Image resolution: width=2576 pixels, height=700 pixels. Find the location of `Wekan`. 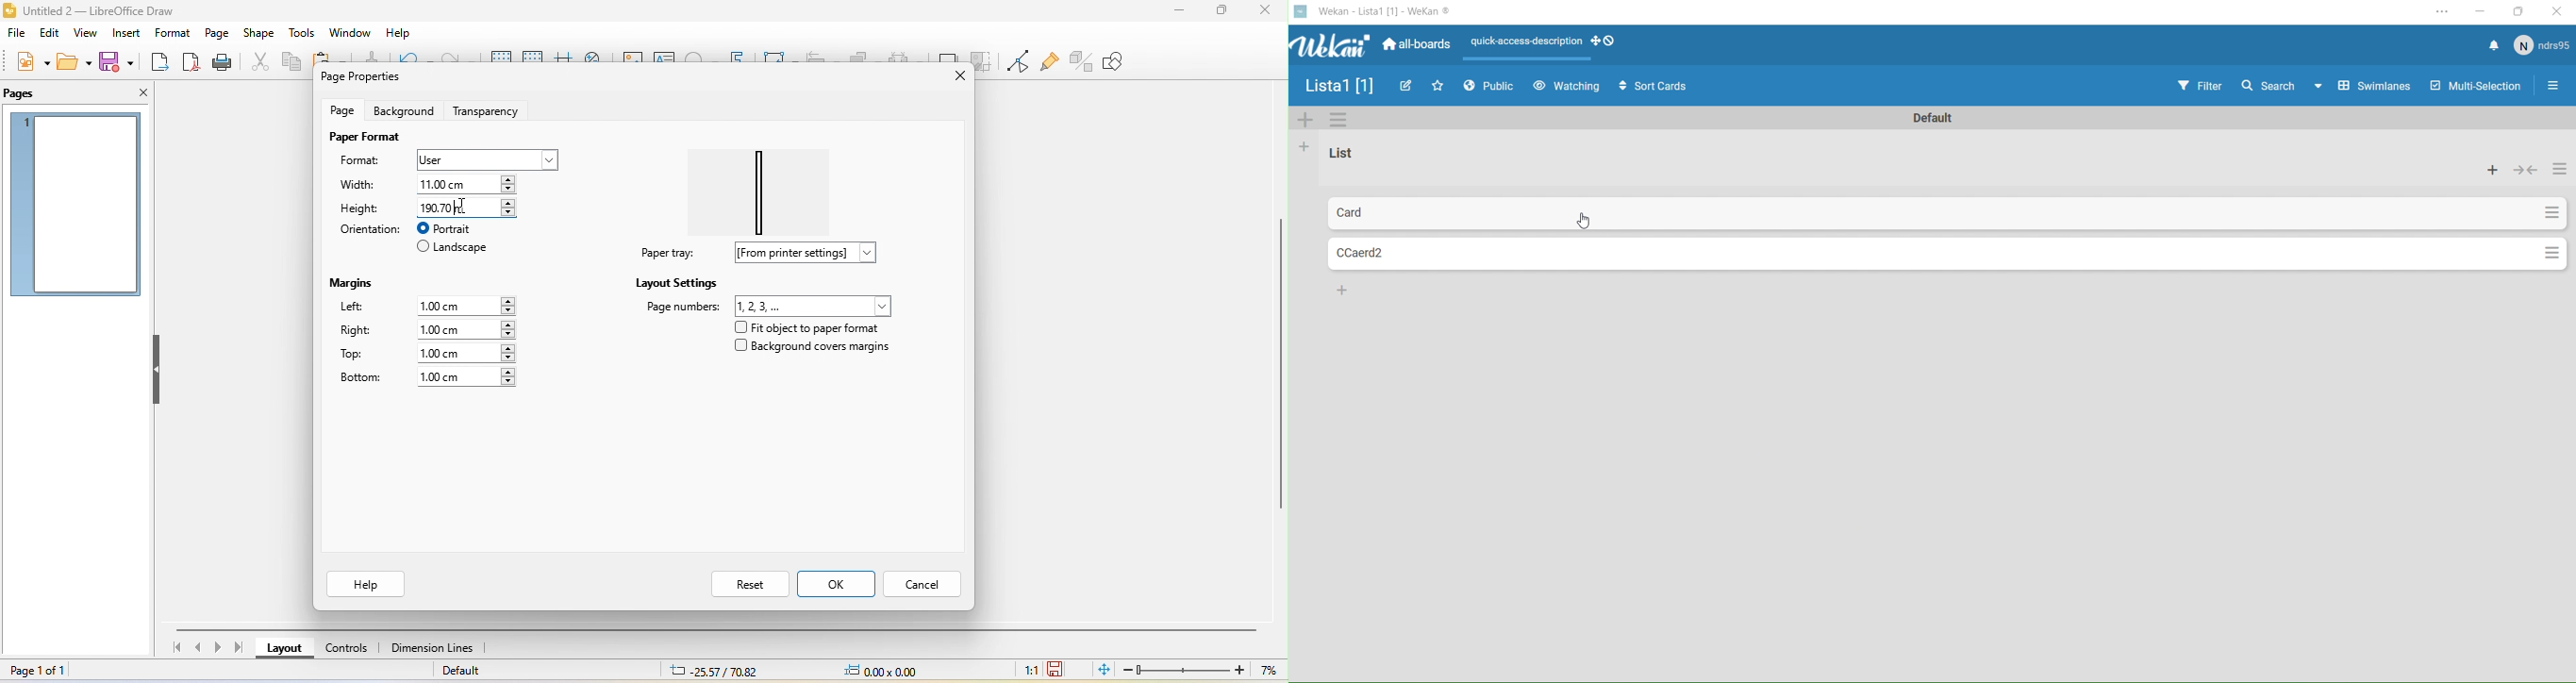

Wekan is located at coordinates (1384, 12).